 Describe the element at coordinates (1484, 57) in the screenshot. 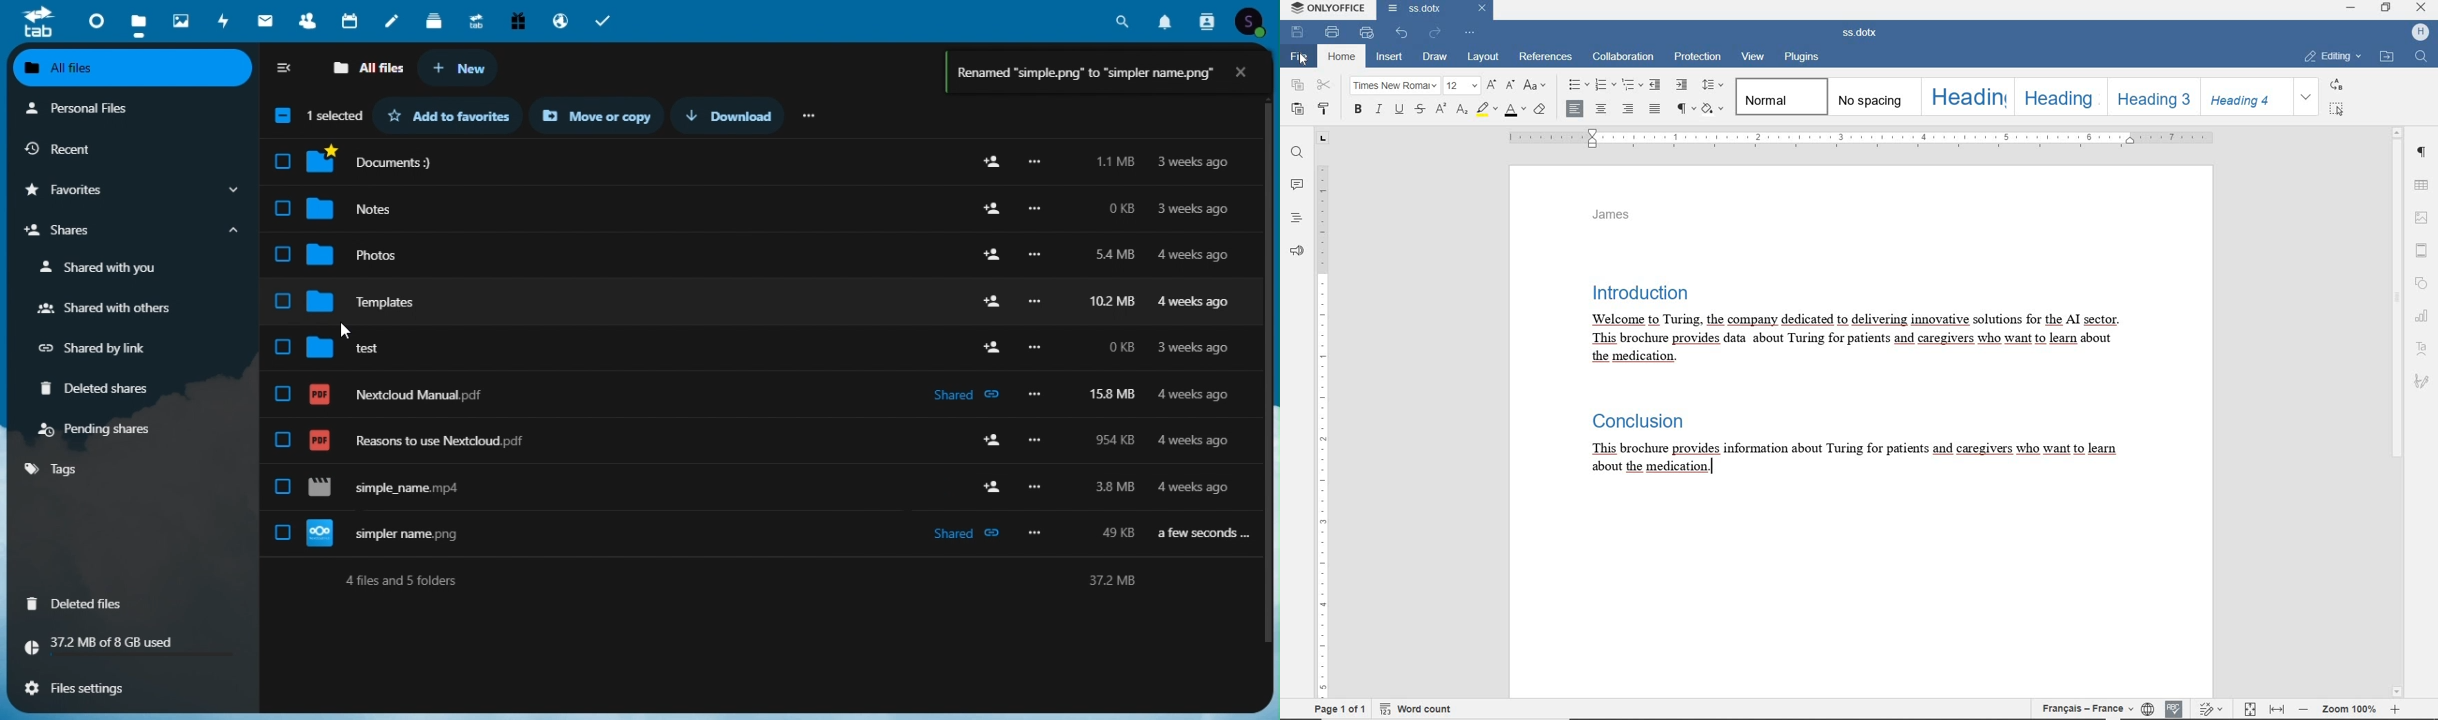

I see `LAYOUT` at that location.